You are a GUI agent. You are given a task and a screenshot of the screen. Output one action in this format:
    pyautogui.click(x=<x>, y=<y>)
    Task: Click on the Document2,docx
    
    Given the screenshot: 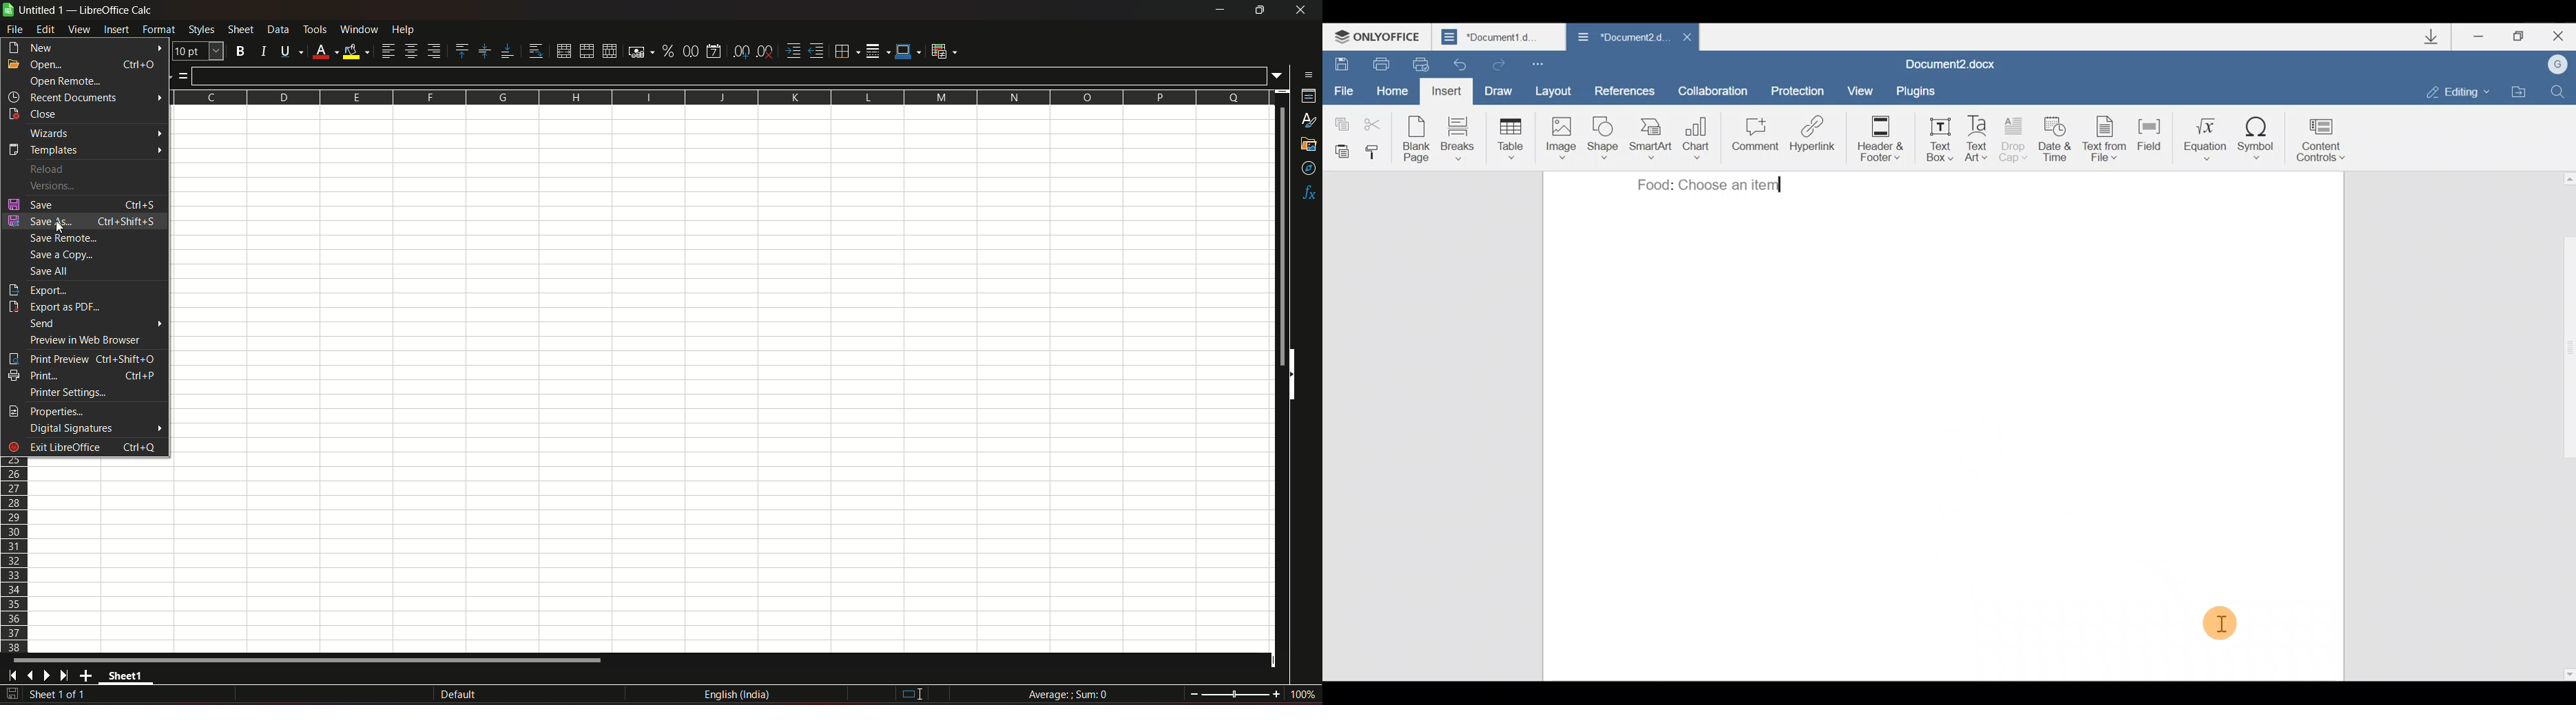 What is the action you would take?
    pyautogui.click(x=1961, y=61)
    